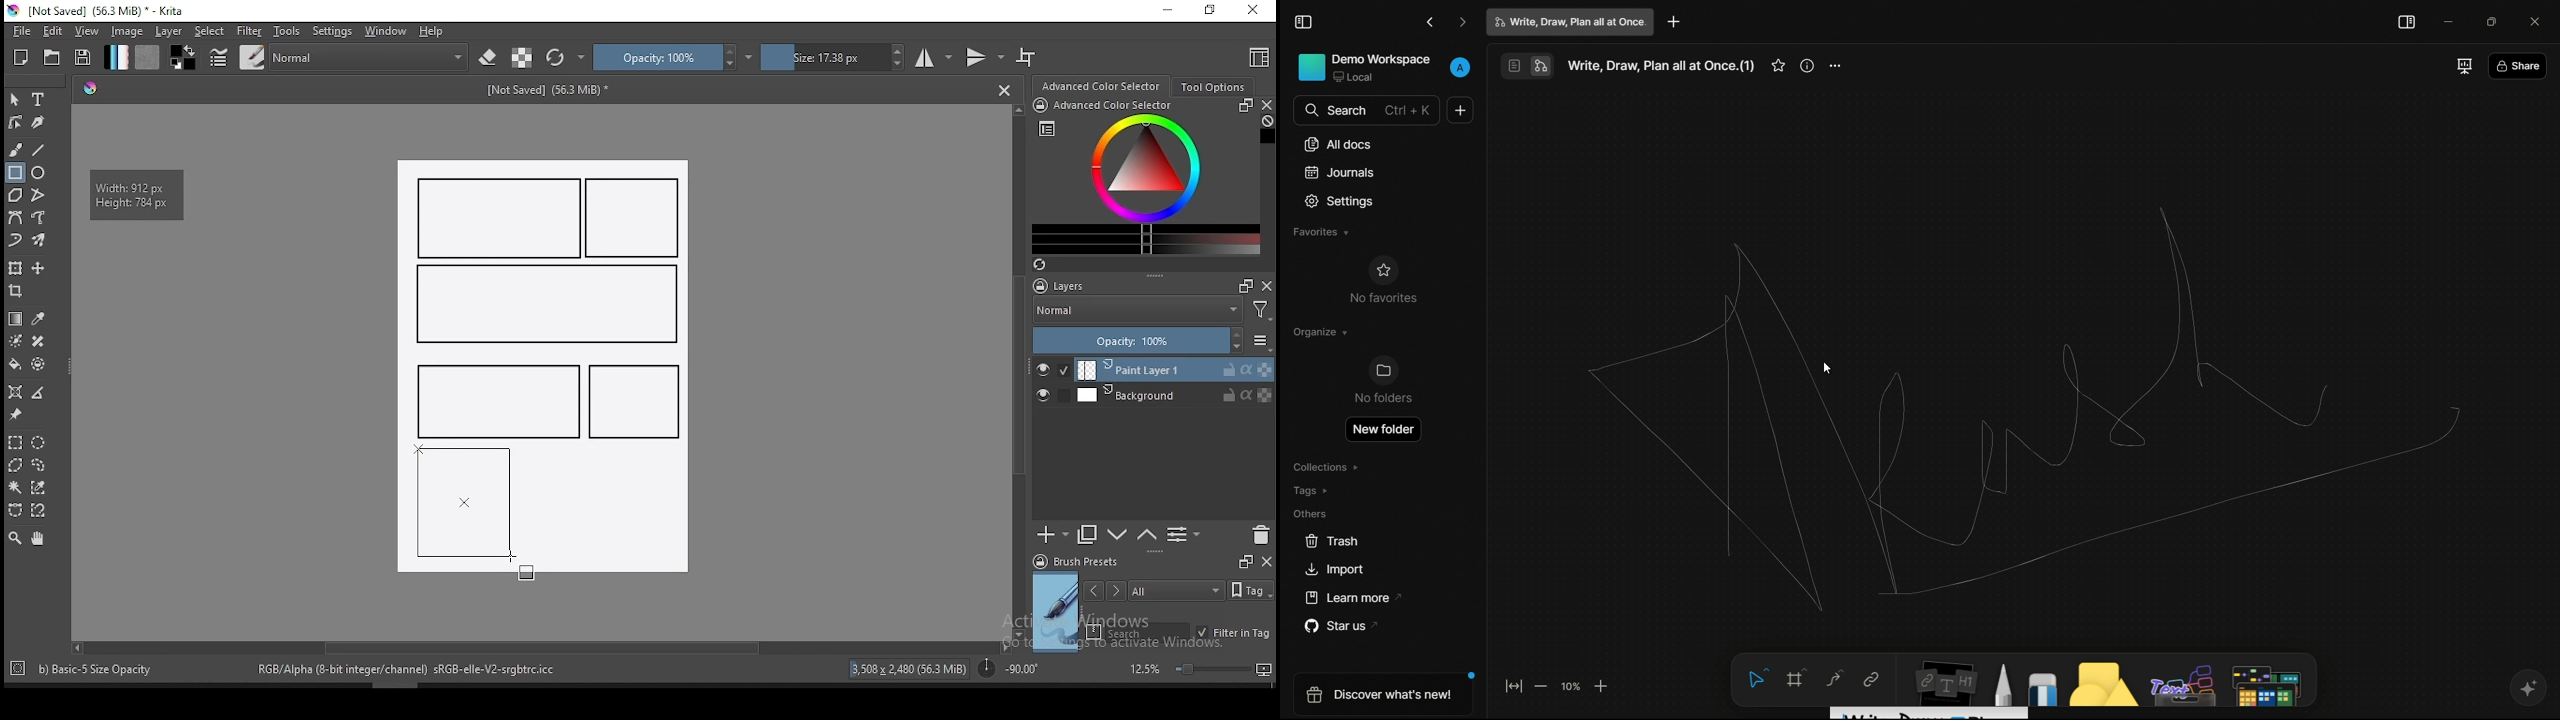  Describe the element at coordinates (19, 669) in the screenshot. I see `Target` at that location.